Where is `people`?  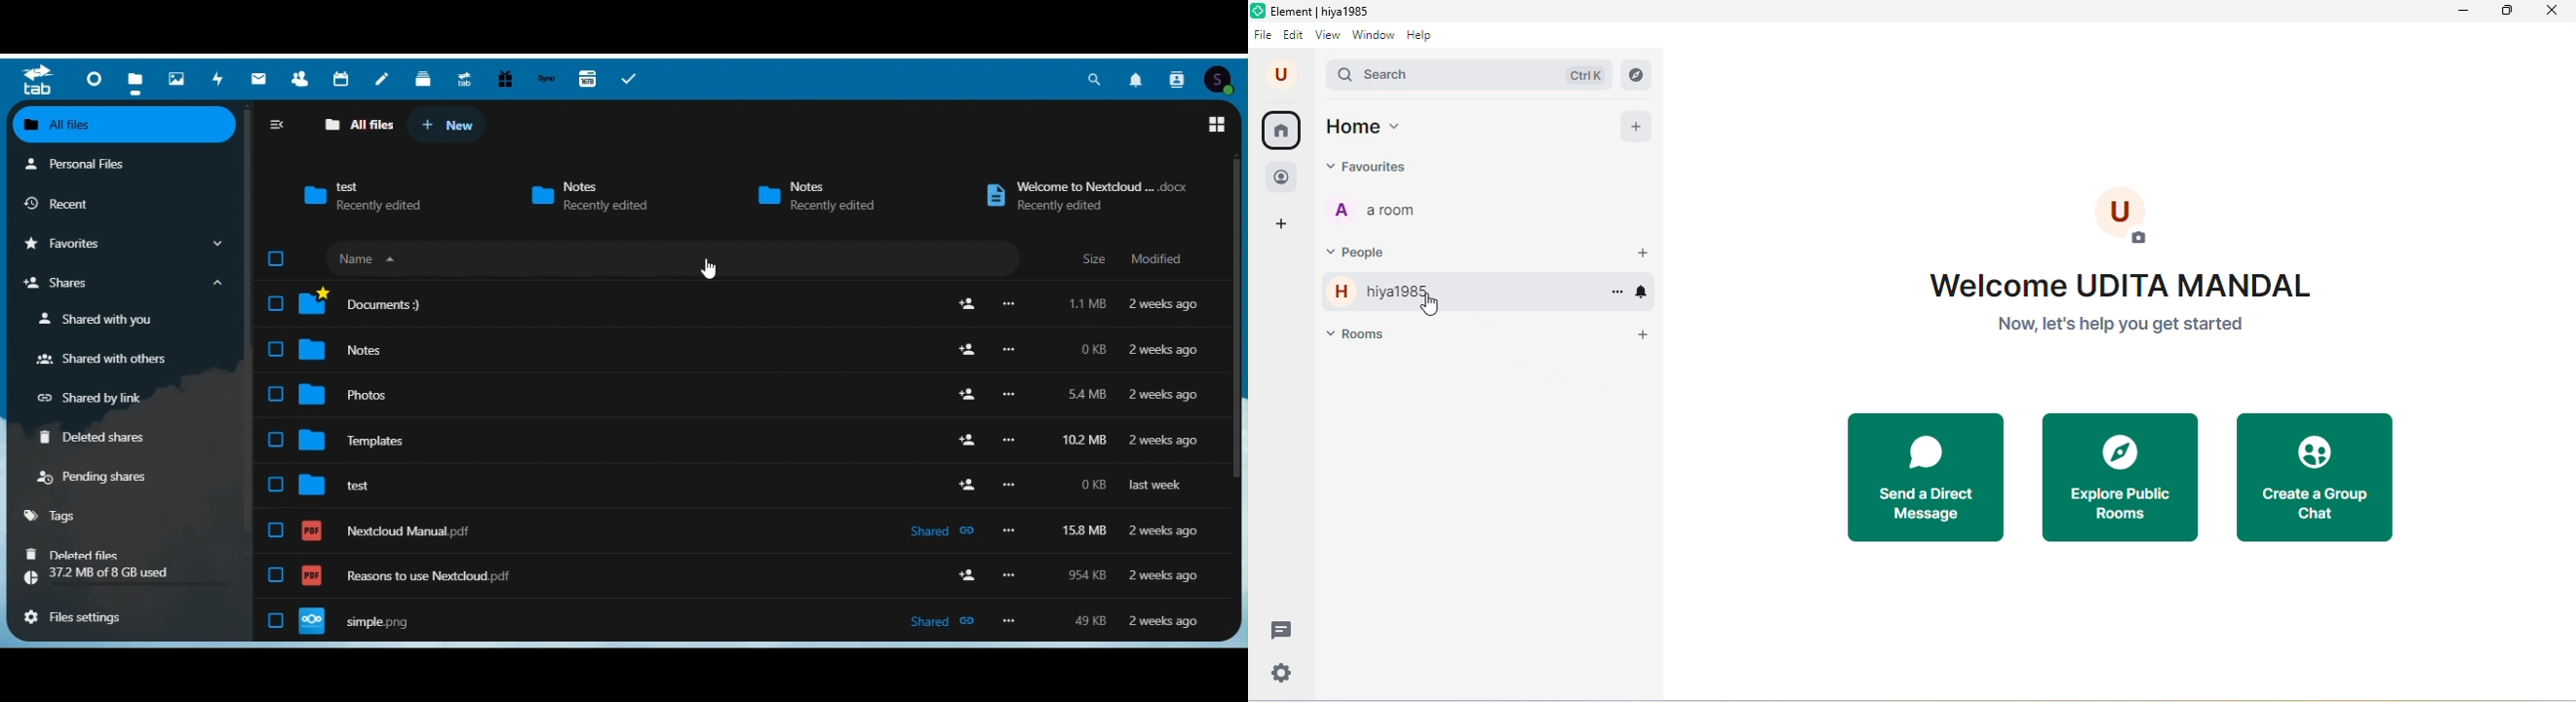
people is located at coordinates (1282, 173).